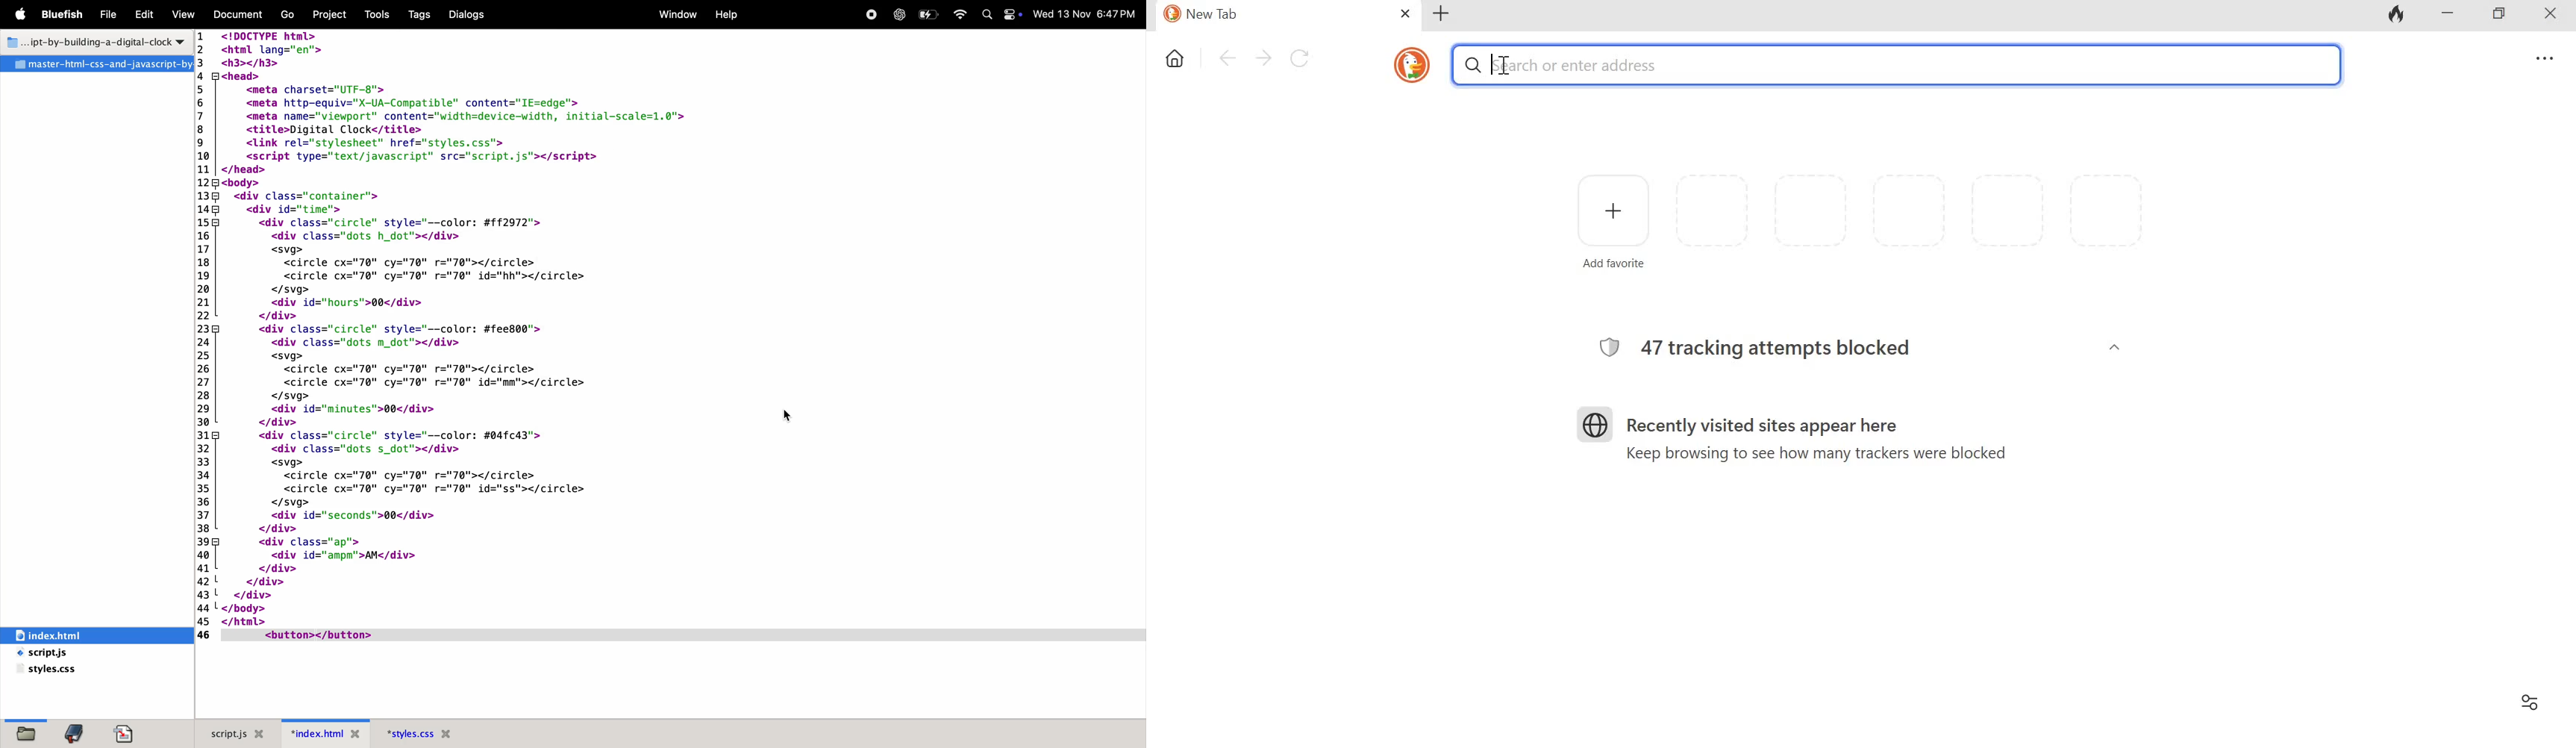 Image resolution: width=2576 pixels, height=756 pixels. What do you see at coordinates (1226, 57) in the screenshot?
I see `Go back one page` at bounding box center [1226, 57].